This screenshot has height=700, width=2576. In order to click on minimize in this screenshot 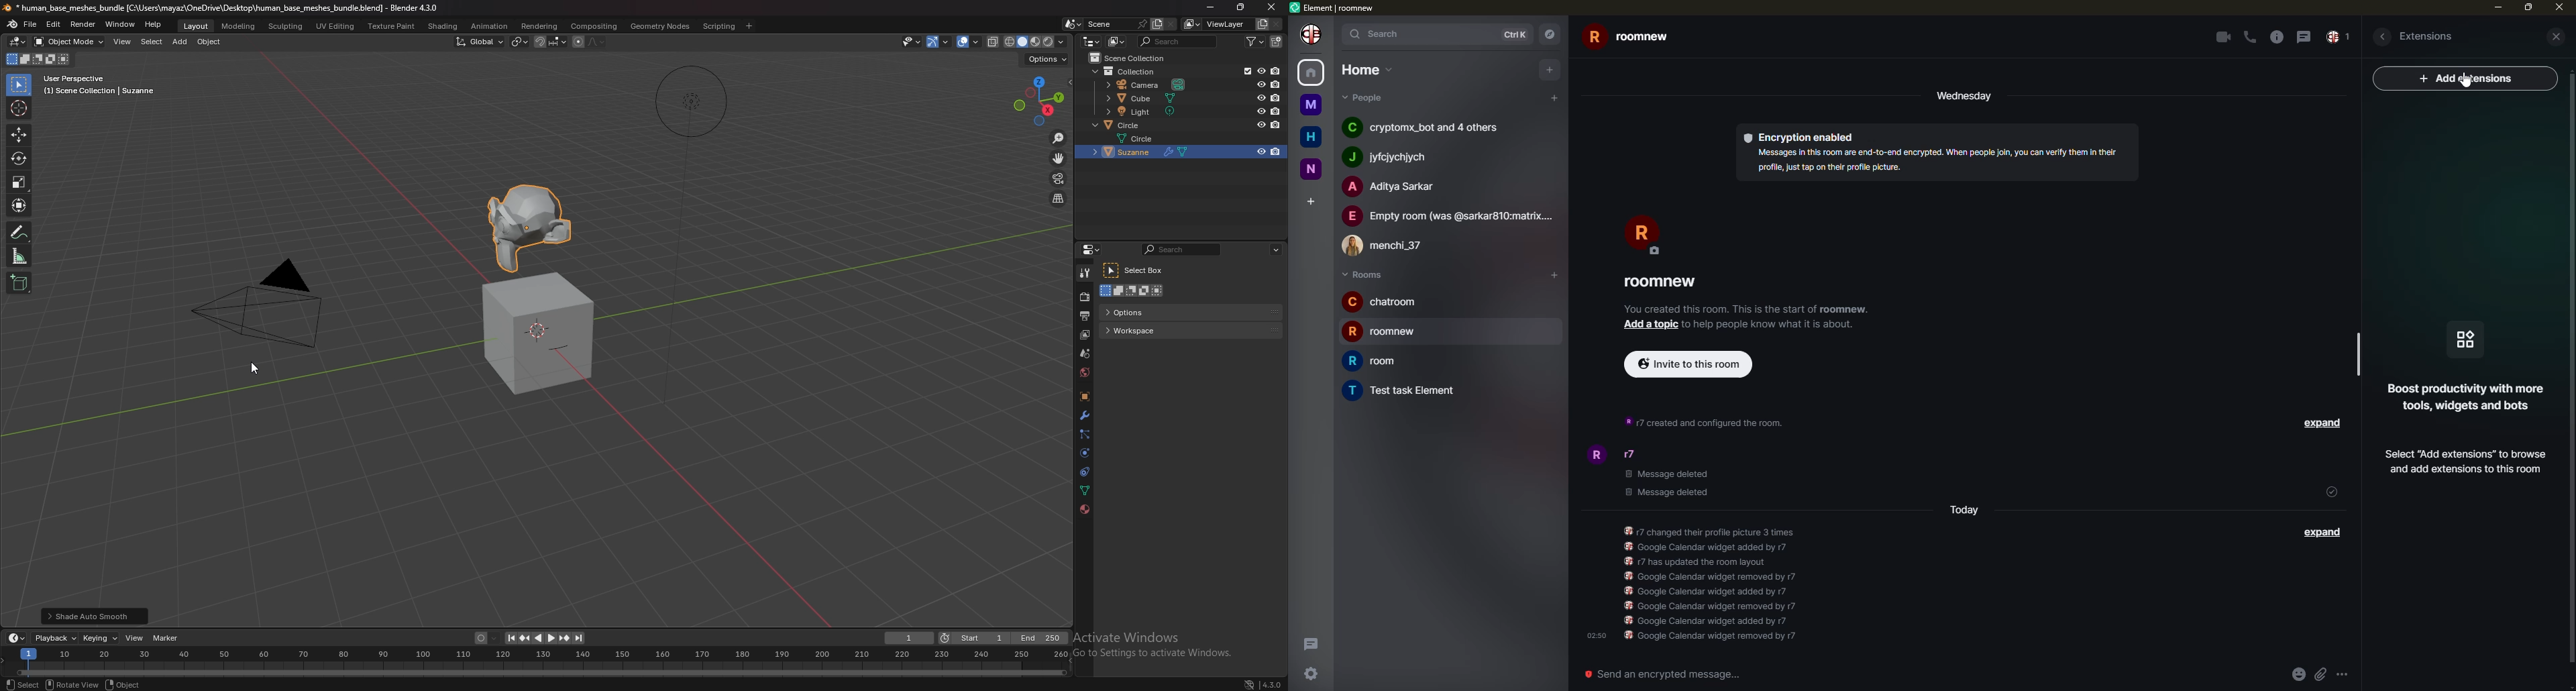, I will do `click(1208, 7)`.